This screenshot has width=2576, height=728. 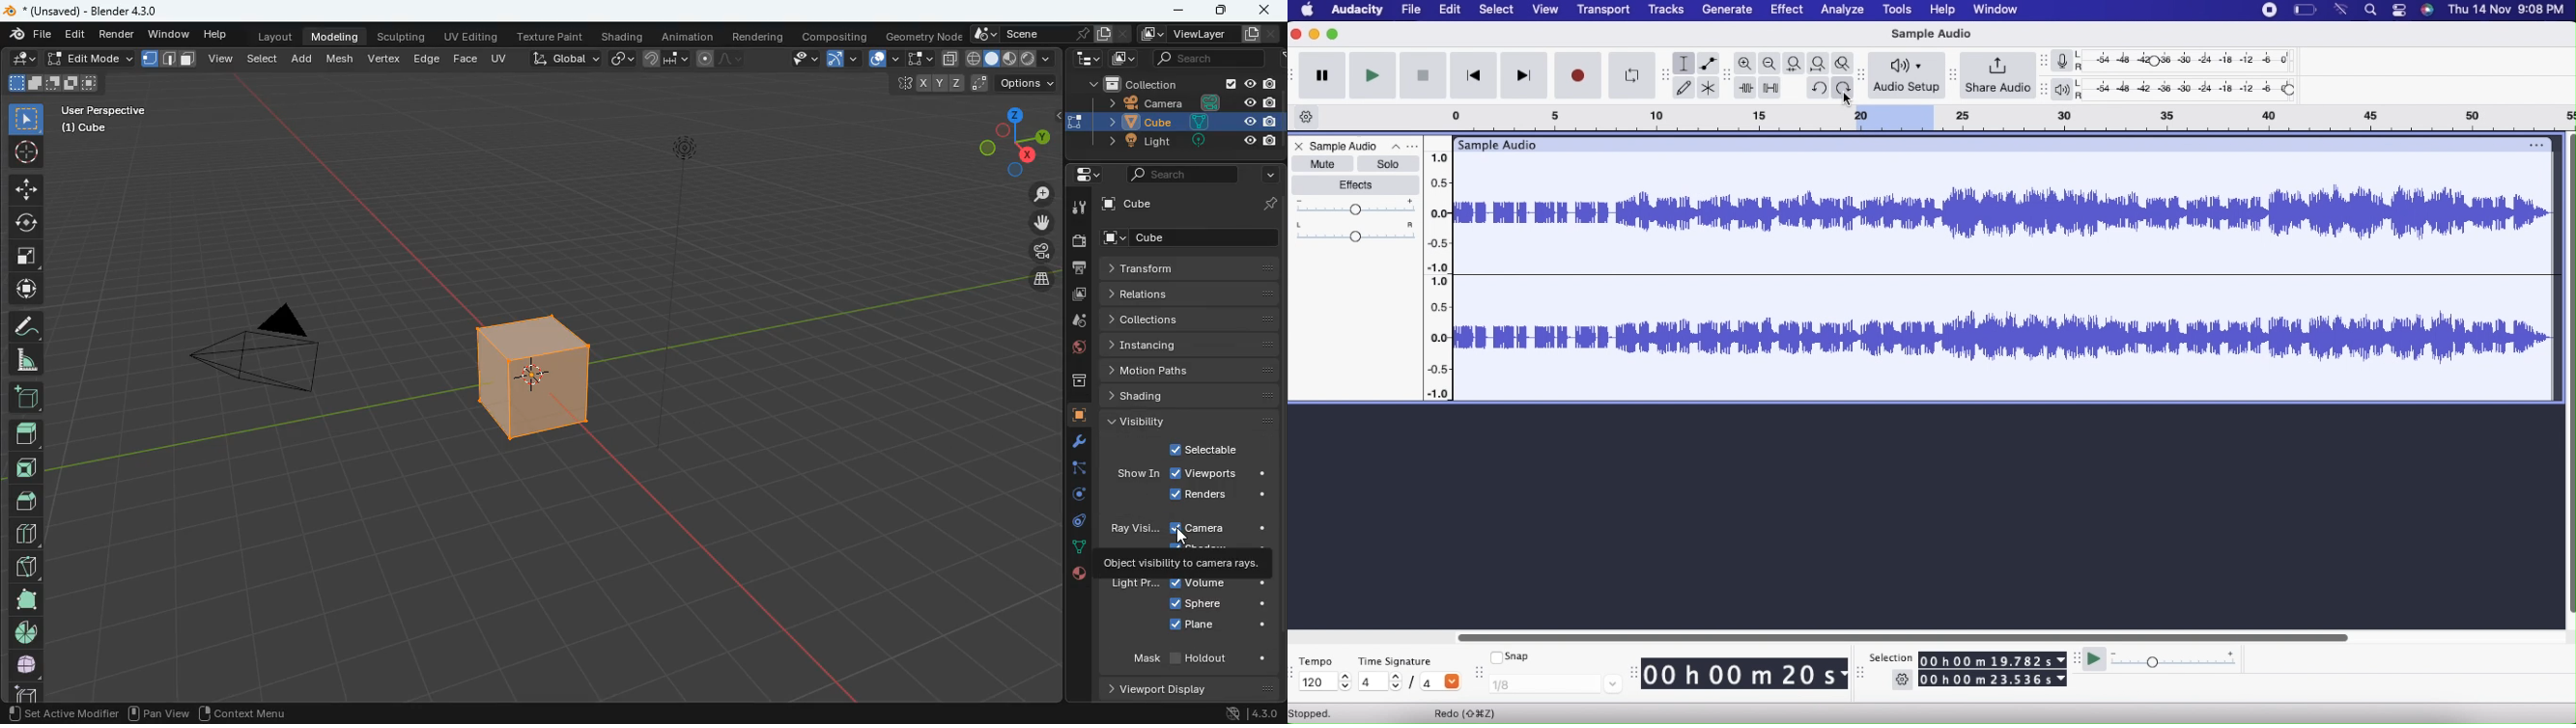 What do you see at coordinates (1132, 584) in the screenshot?
I see `light ` at bounding box center [1132, 584].